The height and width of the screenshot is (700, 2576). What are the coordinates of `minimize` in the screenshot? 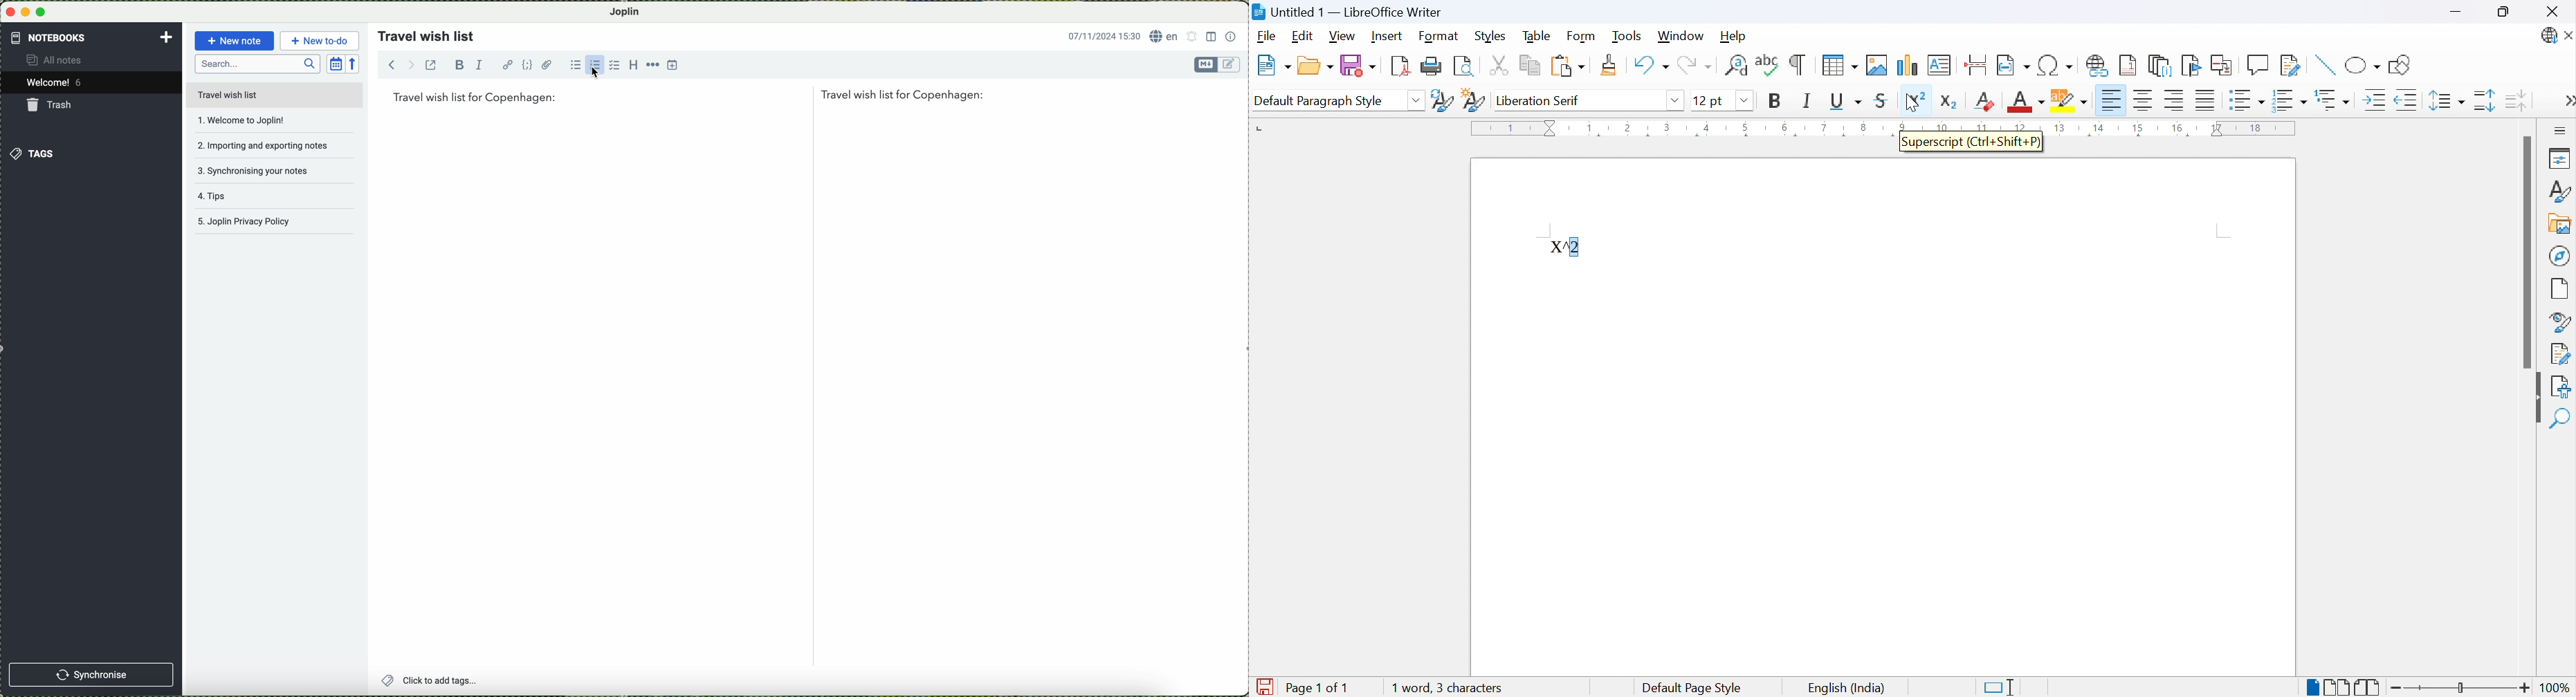 It's located at (26, 12).